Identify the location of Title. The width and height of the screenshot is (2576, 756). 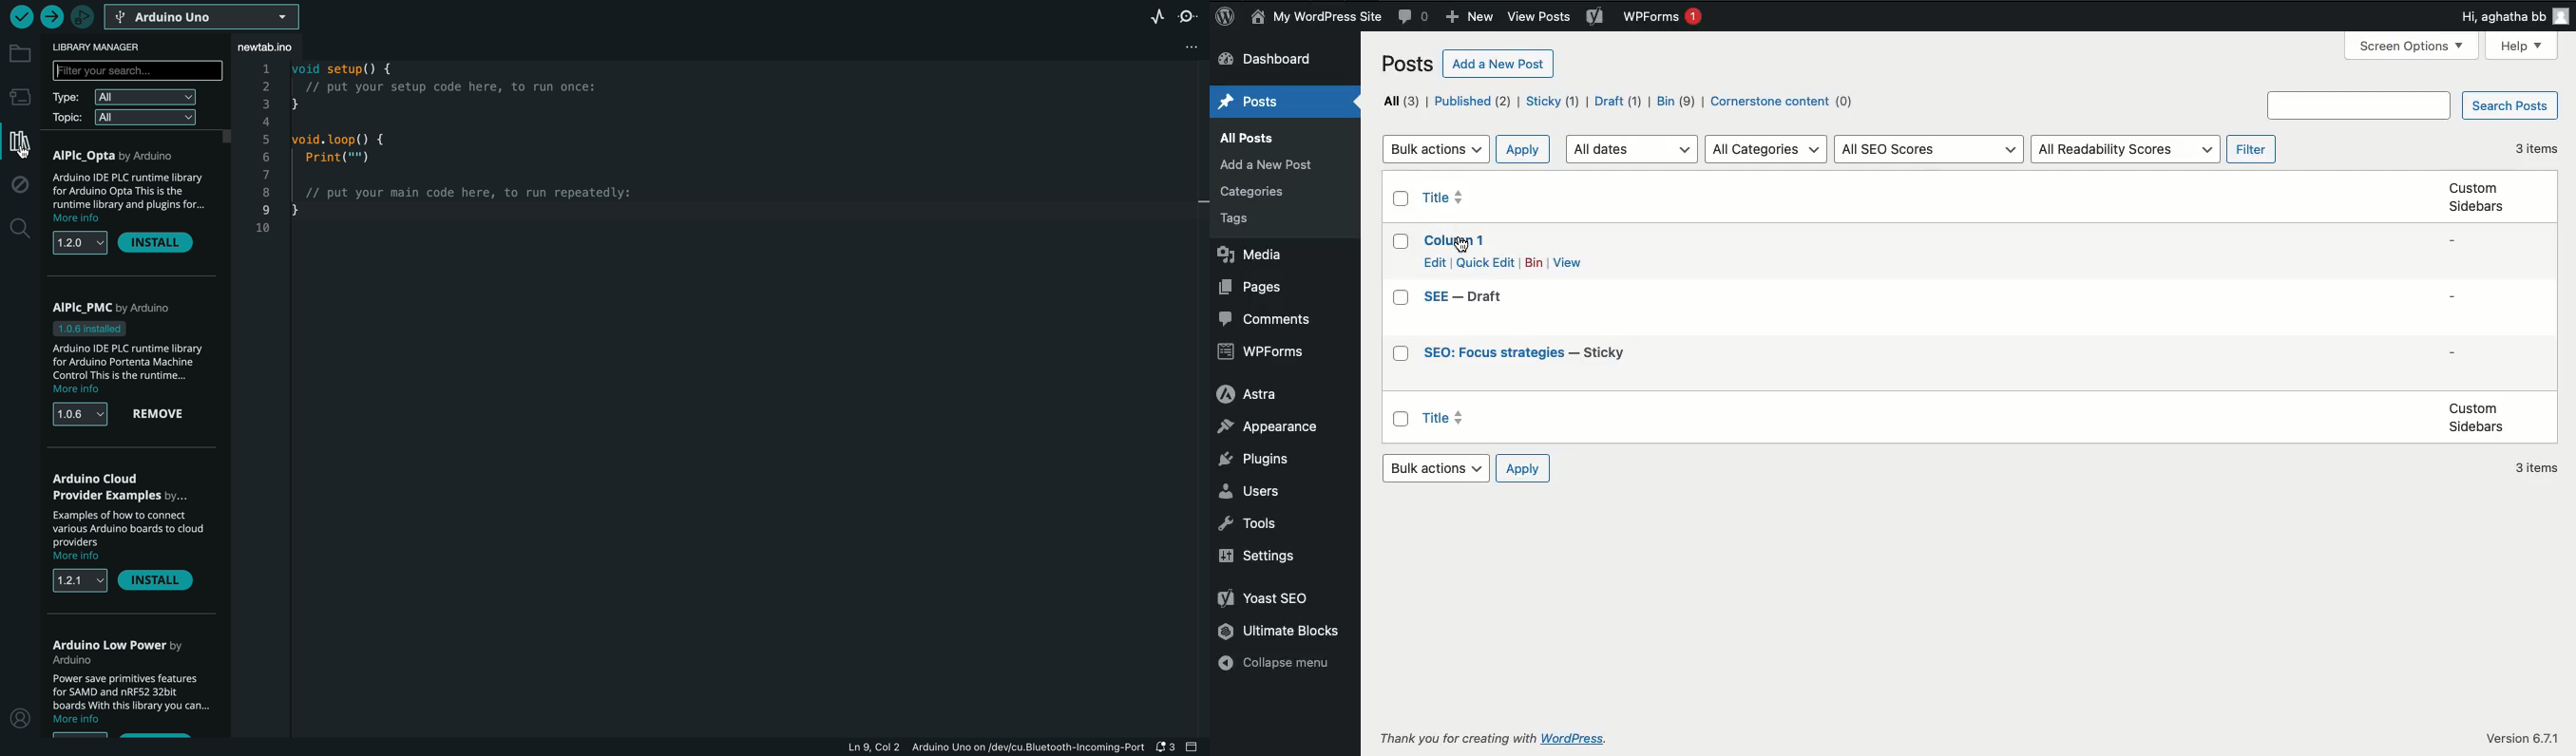
(1460, 419).